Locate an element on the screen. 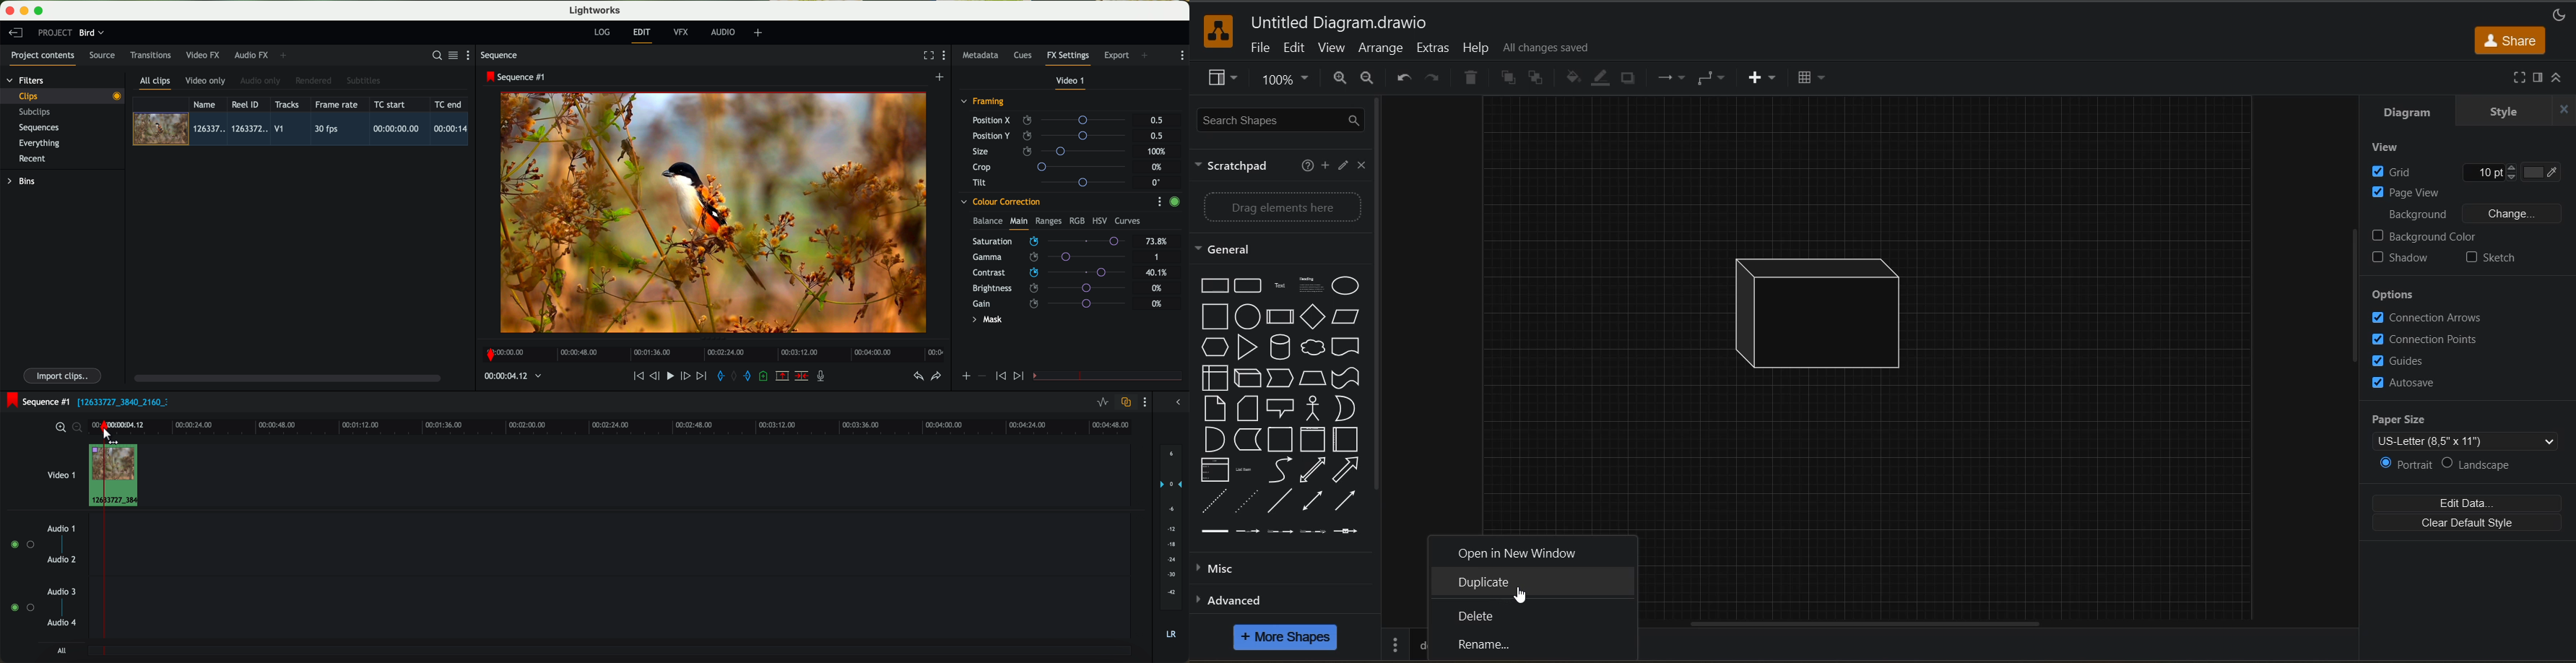  background color is located at coordinates (2424, 238).